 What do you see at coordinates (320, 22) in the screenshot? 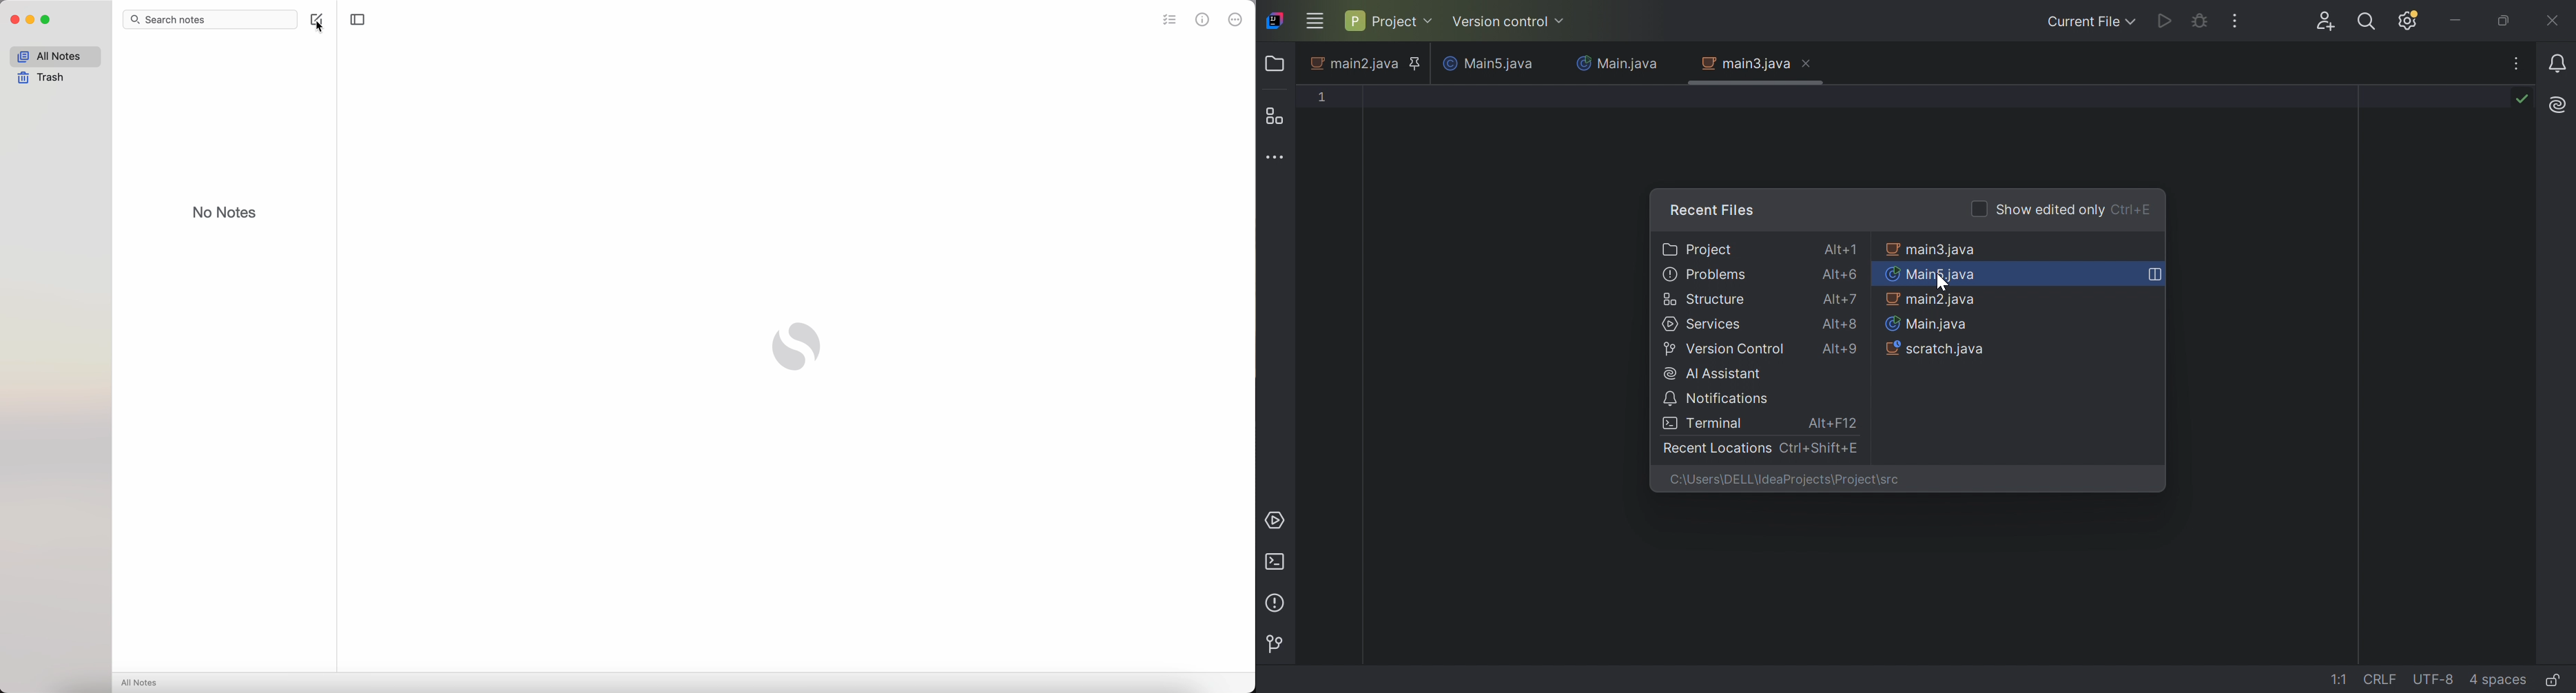
I see `click on create note` at bounding box center [320, 22].